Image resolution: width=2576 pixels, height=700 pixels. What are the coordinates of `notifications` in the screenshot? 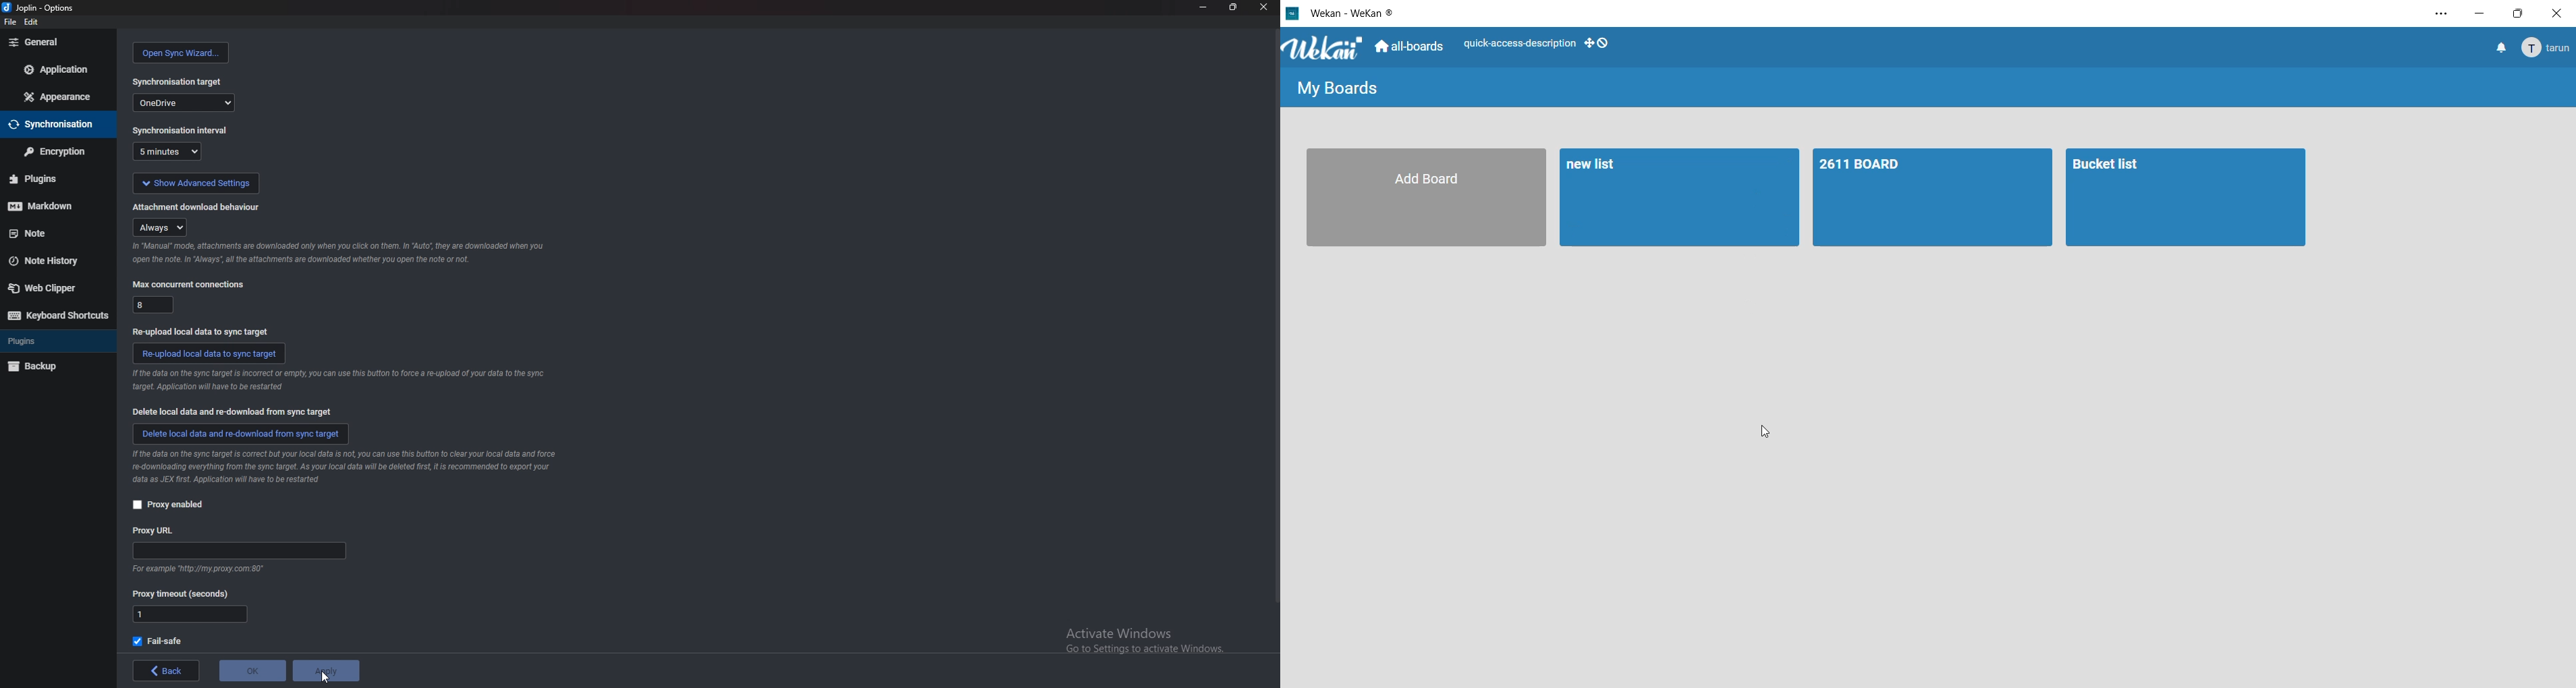 It's located at (2500, 50).